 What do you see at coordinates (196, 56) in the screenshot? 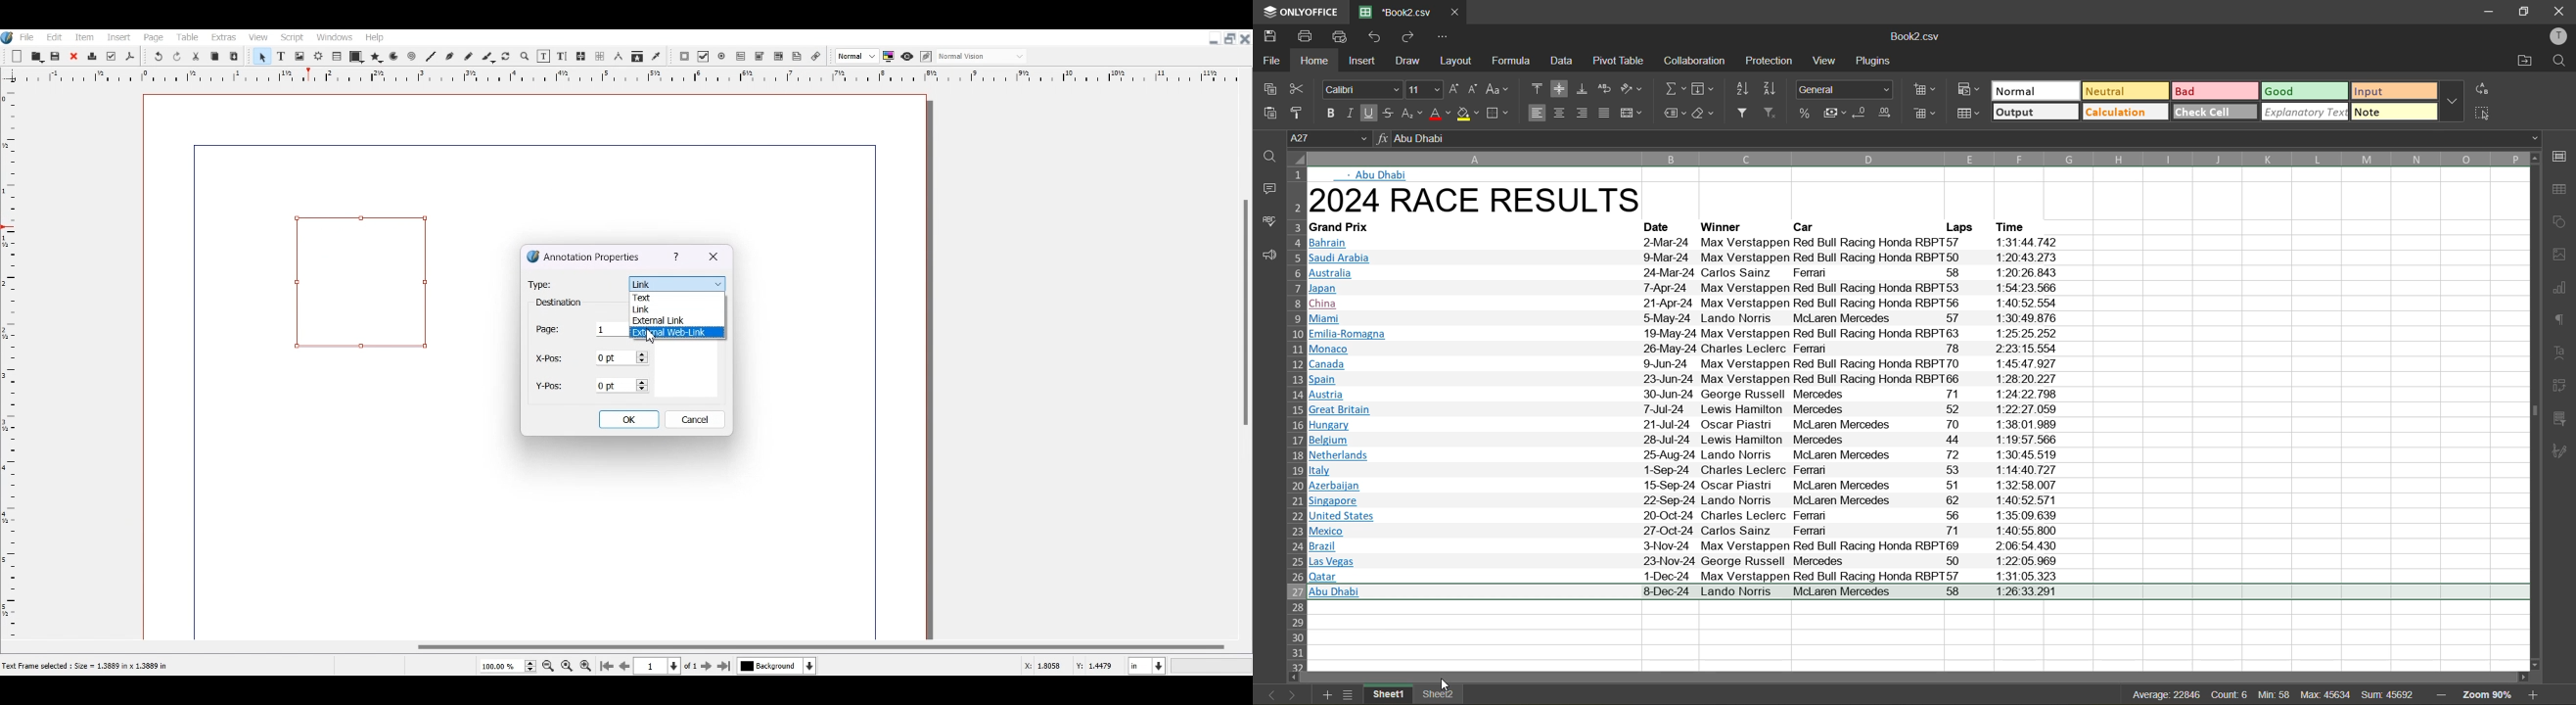
I see `Cut` at bounding box center [196, 56].